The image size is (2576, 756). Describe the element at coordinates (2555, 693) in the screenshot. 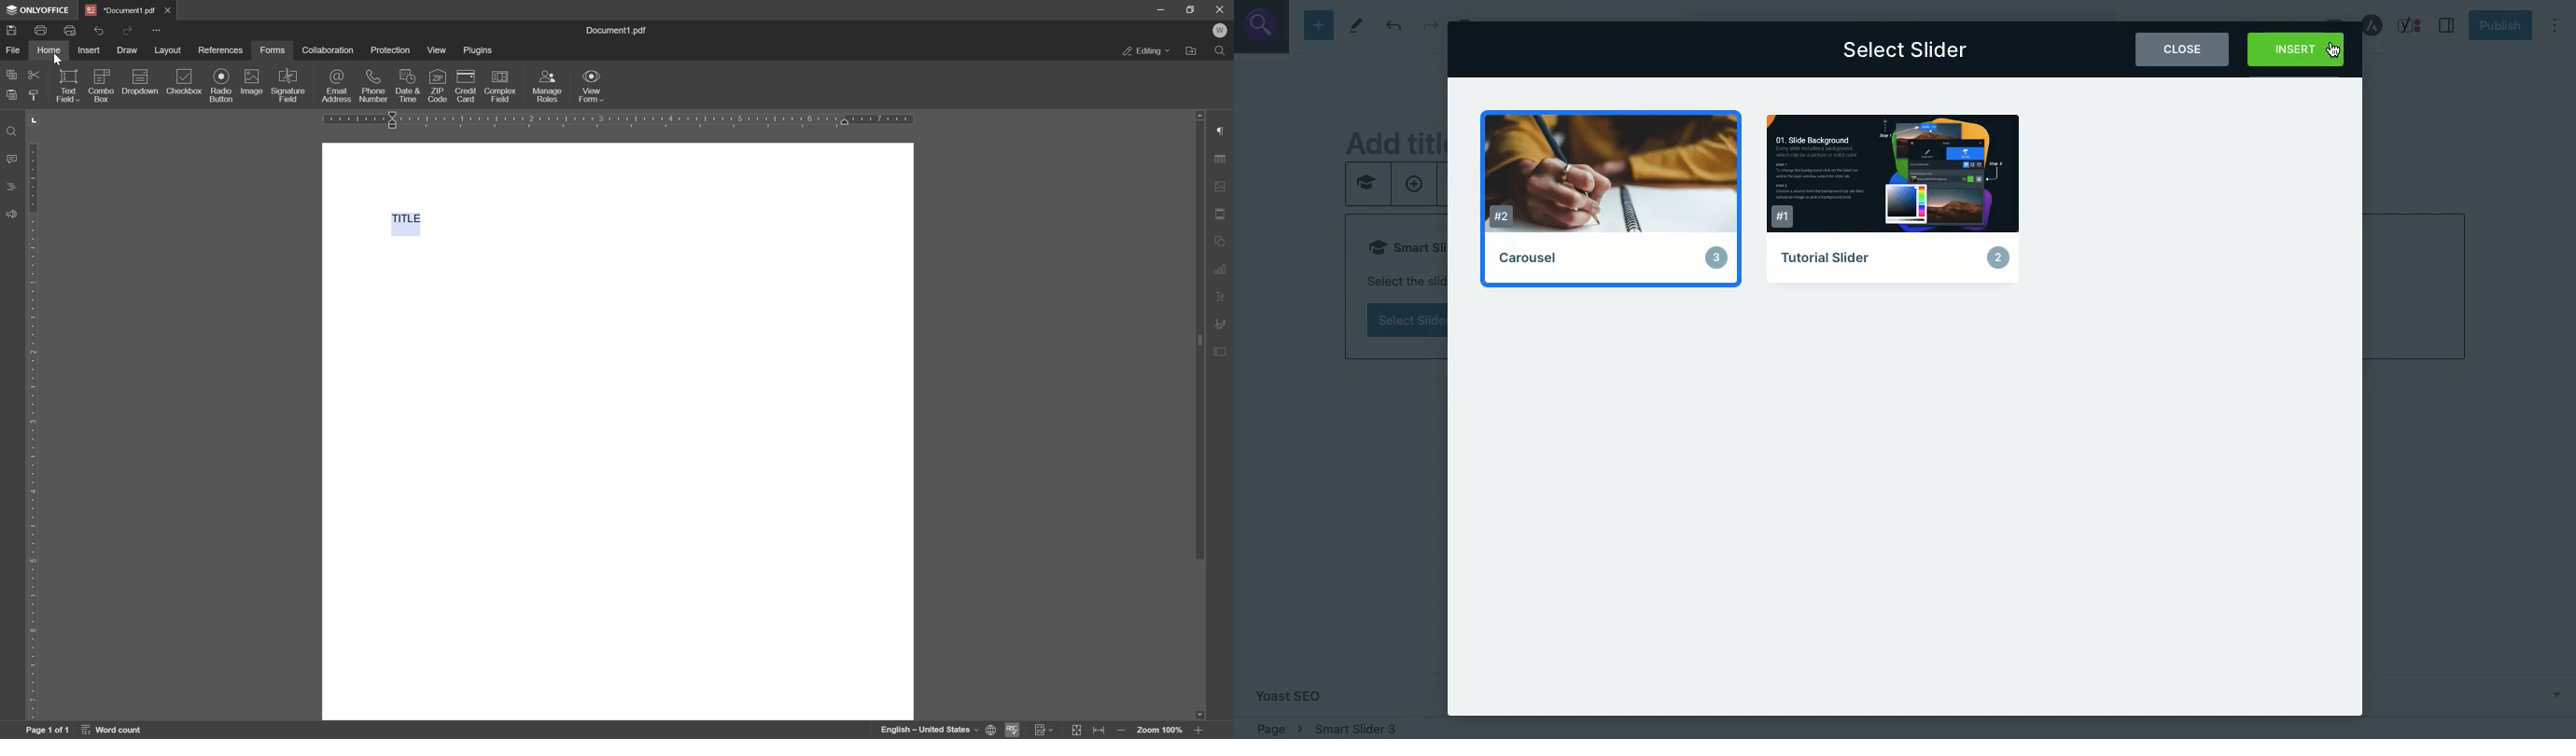

I see `show more below` at that location.